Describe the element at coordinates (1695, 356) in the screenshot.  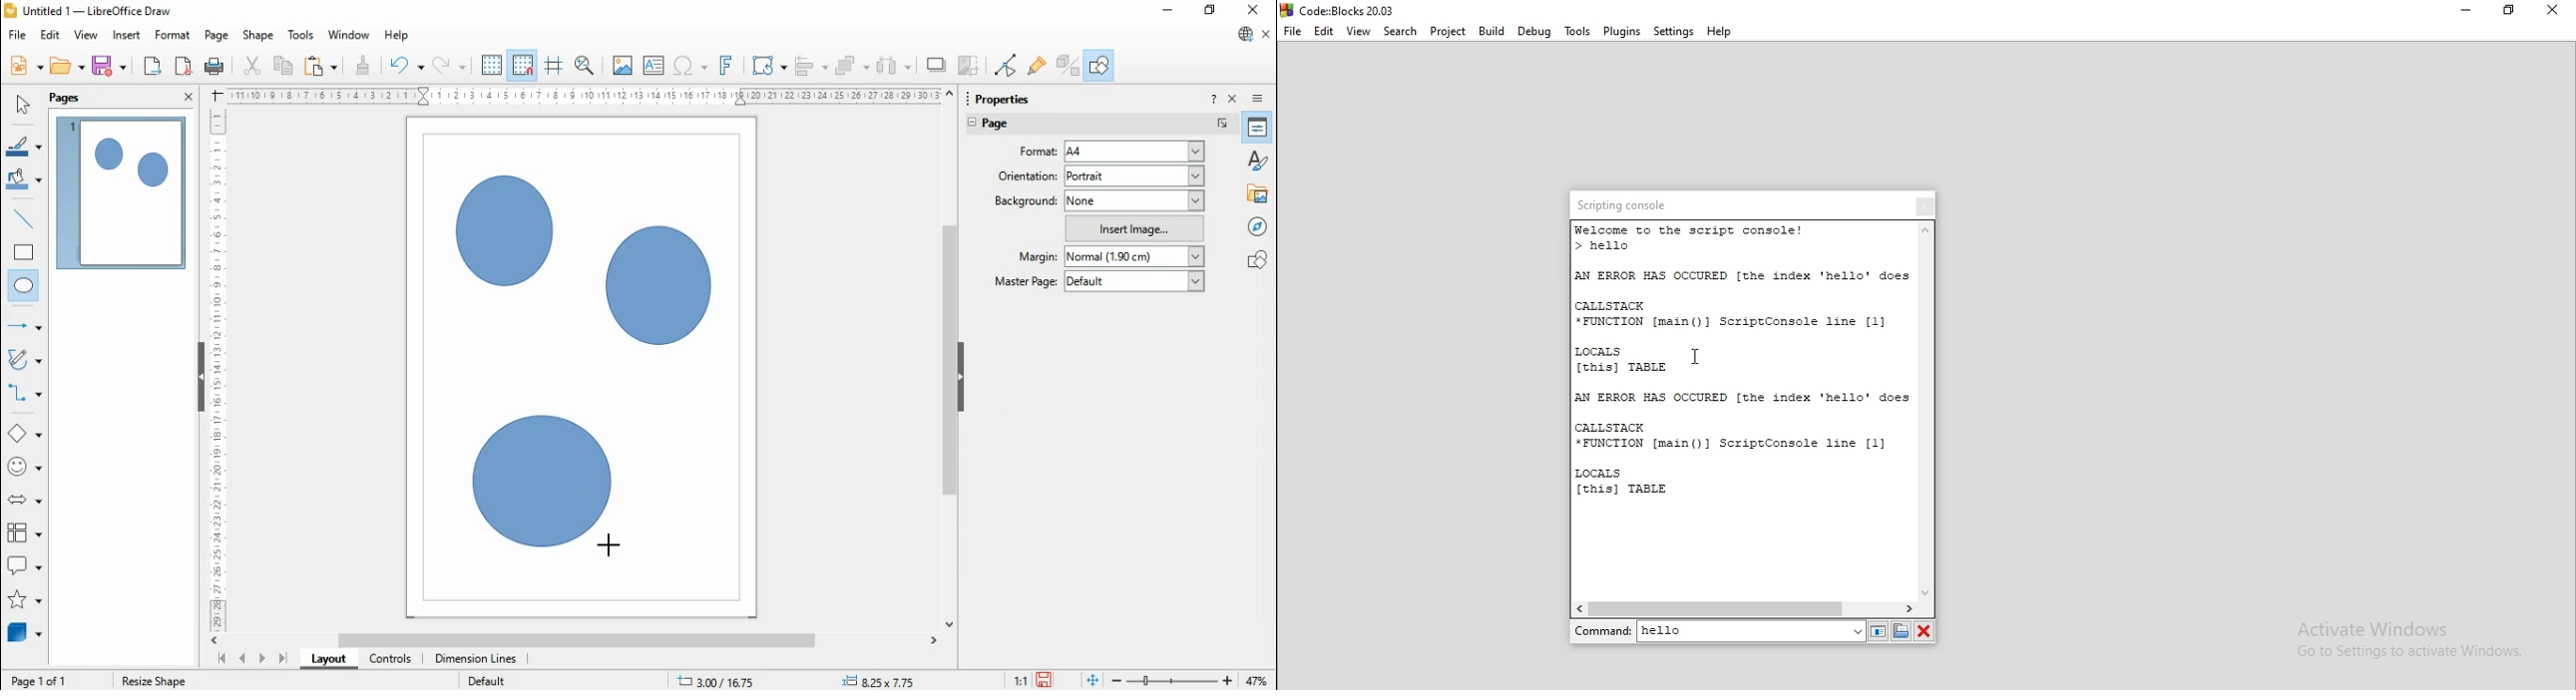
I see `Text Cursor` at that location.